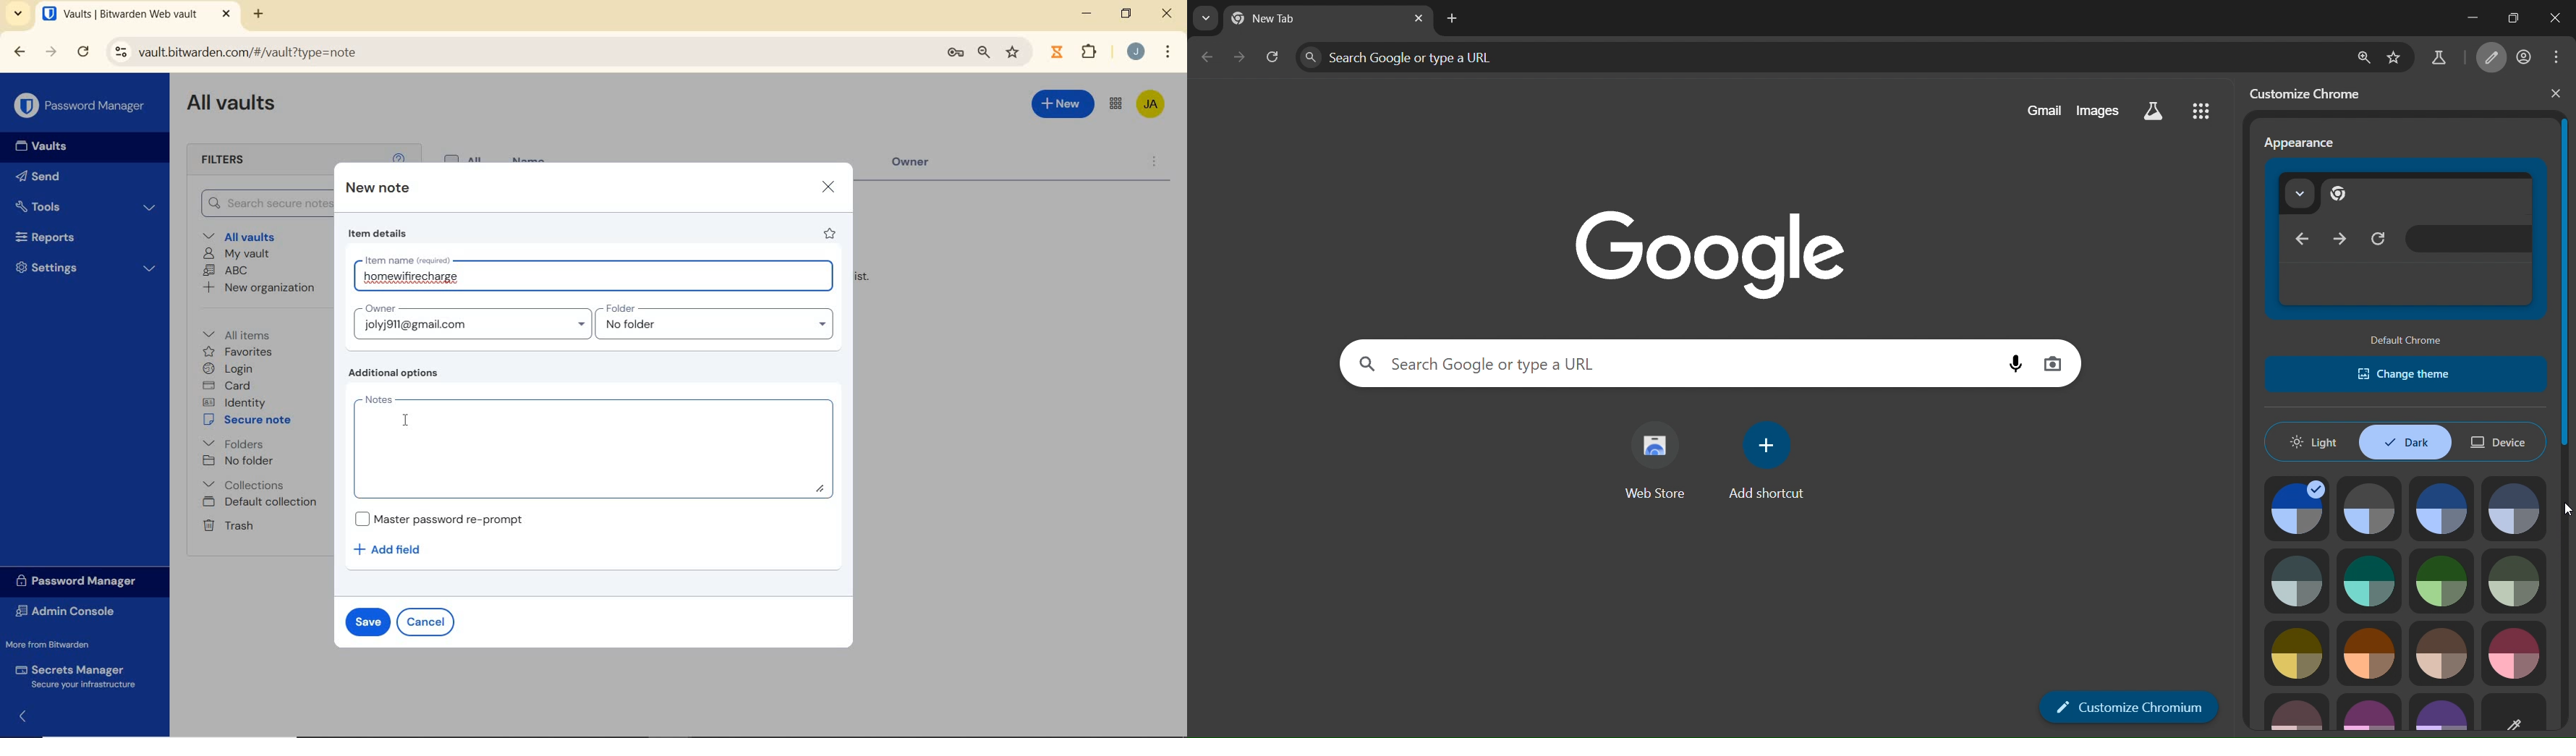 This screenshot has height=756, width=2576. I want to click on Settings, so click(84, 267).